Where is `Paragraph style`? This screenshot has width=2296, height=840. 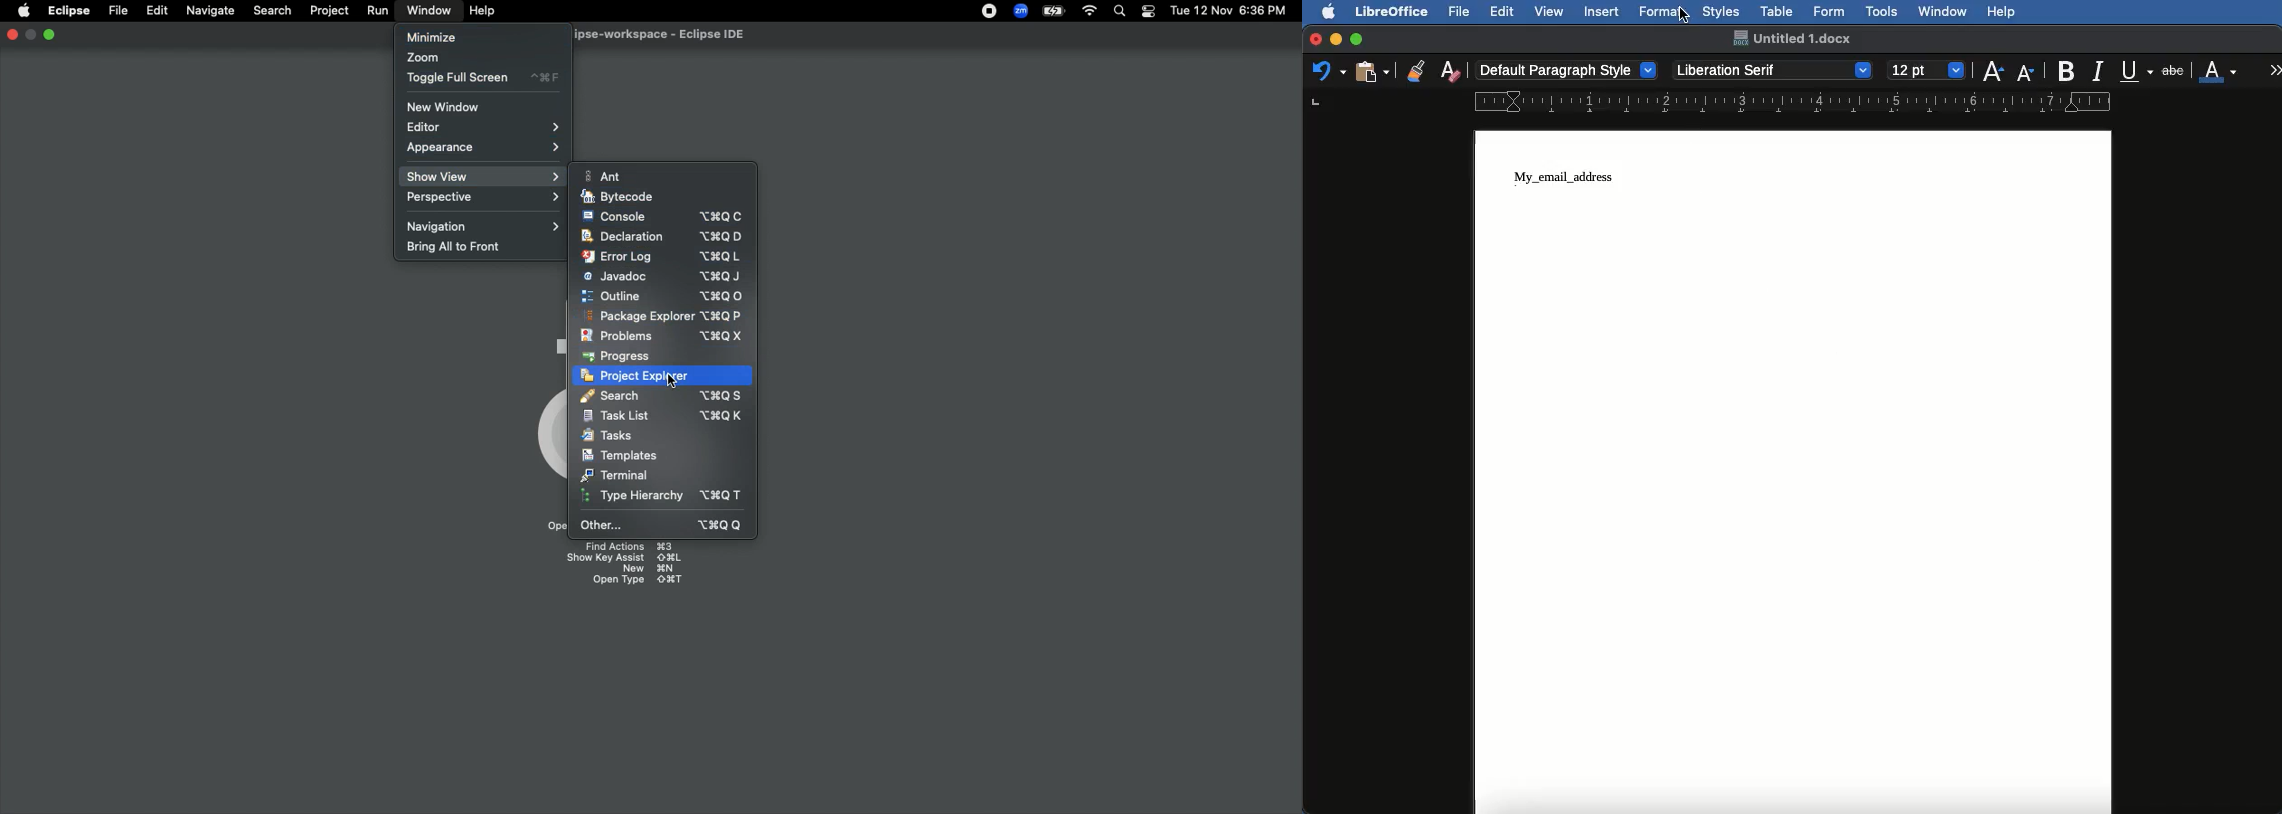 Paragraph style is located at coordinates (1568, 70).